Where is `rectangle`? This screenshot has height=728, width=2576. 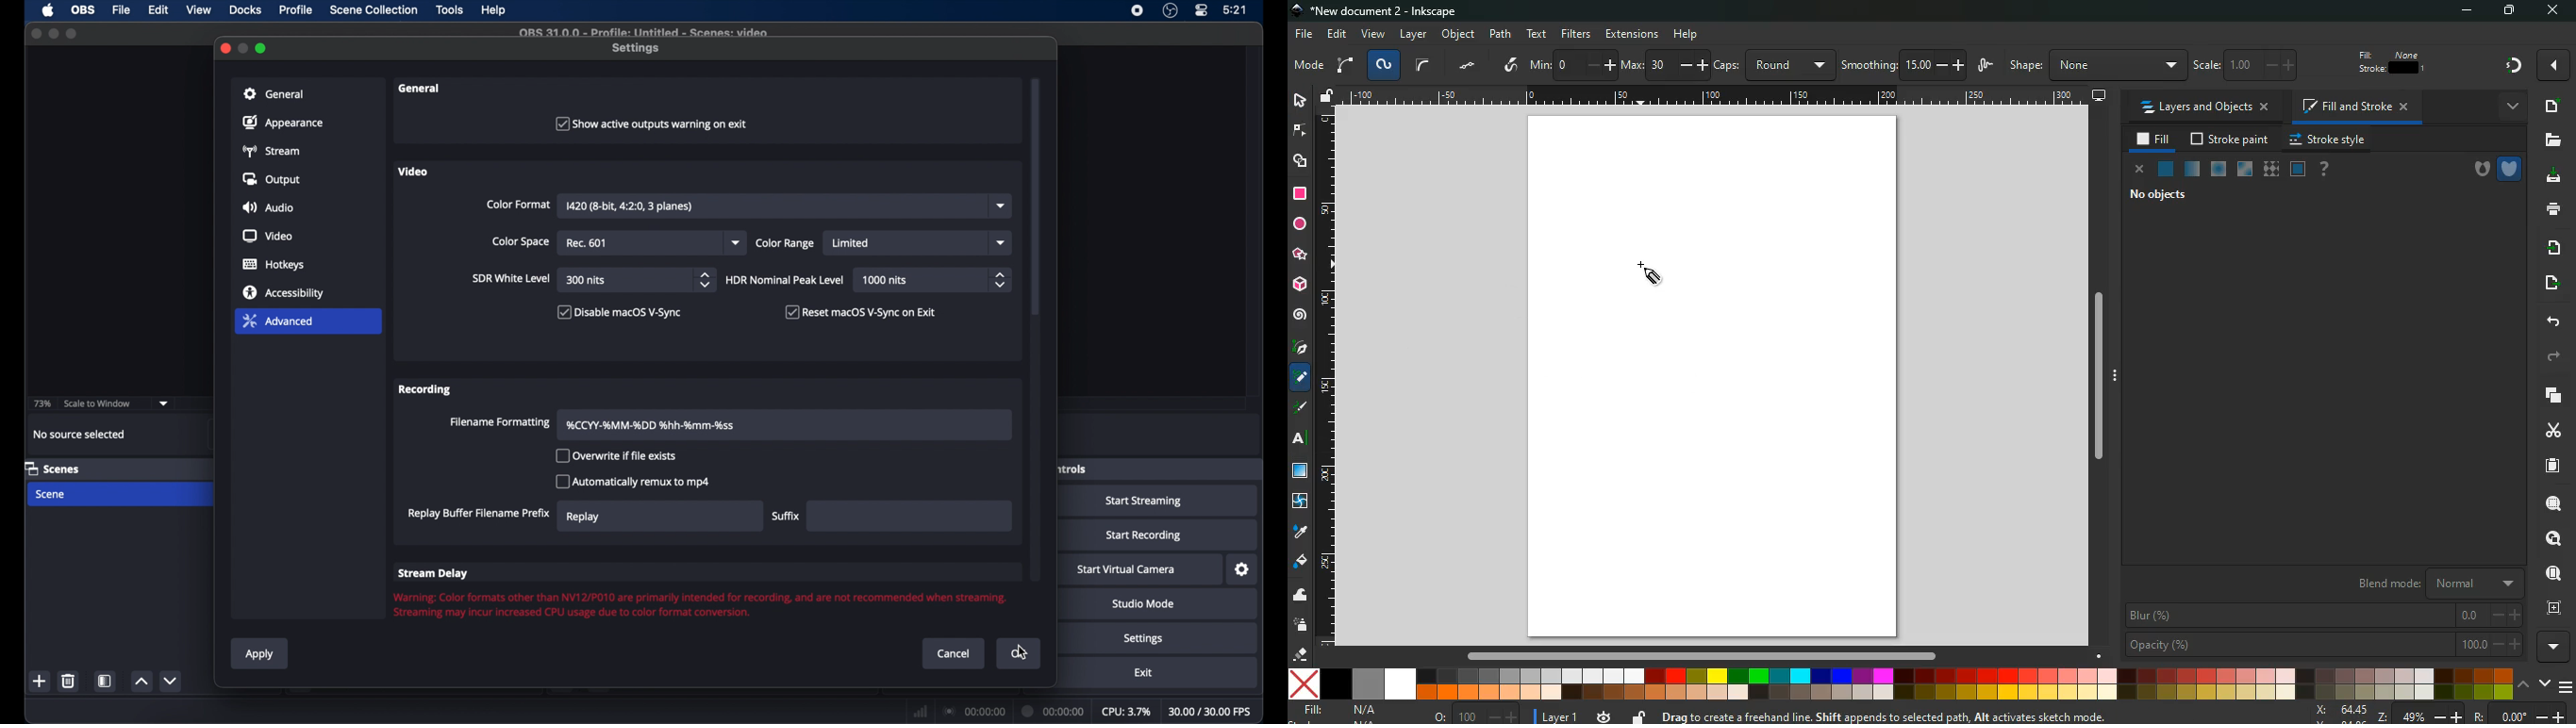 rectangle is located at coordinates (1300, 195).